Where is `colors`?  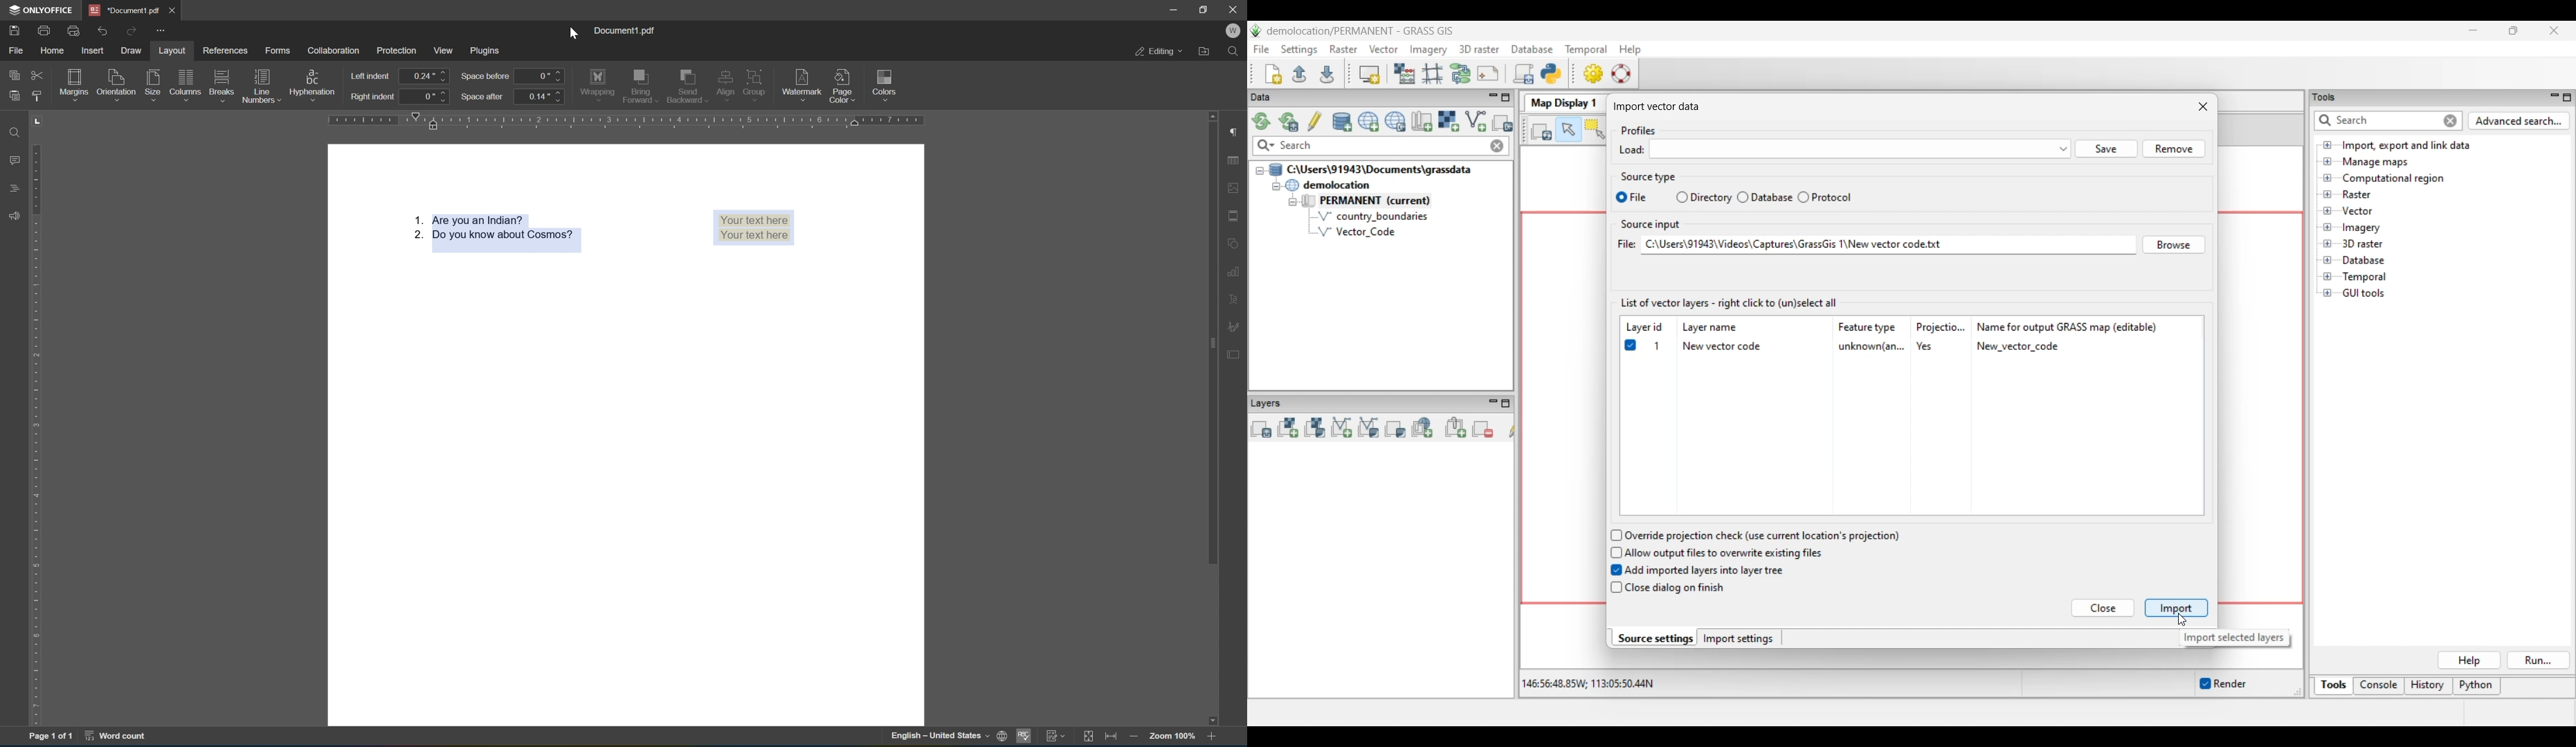
colors is located at coordinates (884, 84).